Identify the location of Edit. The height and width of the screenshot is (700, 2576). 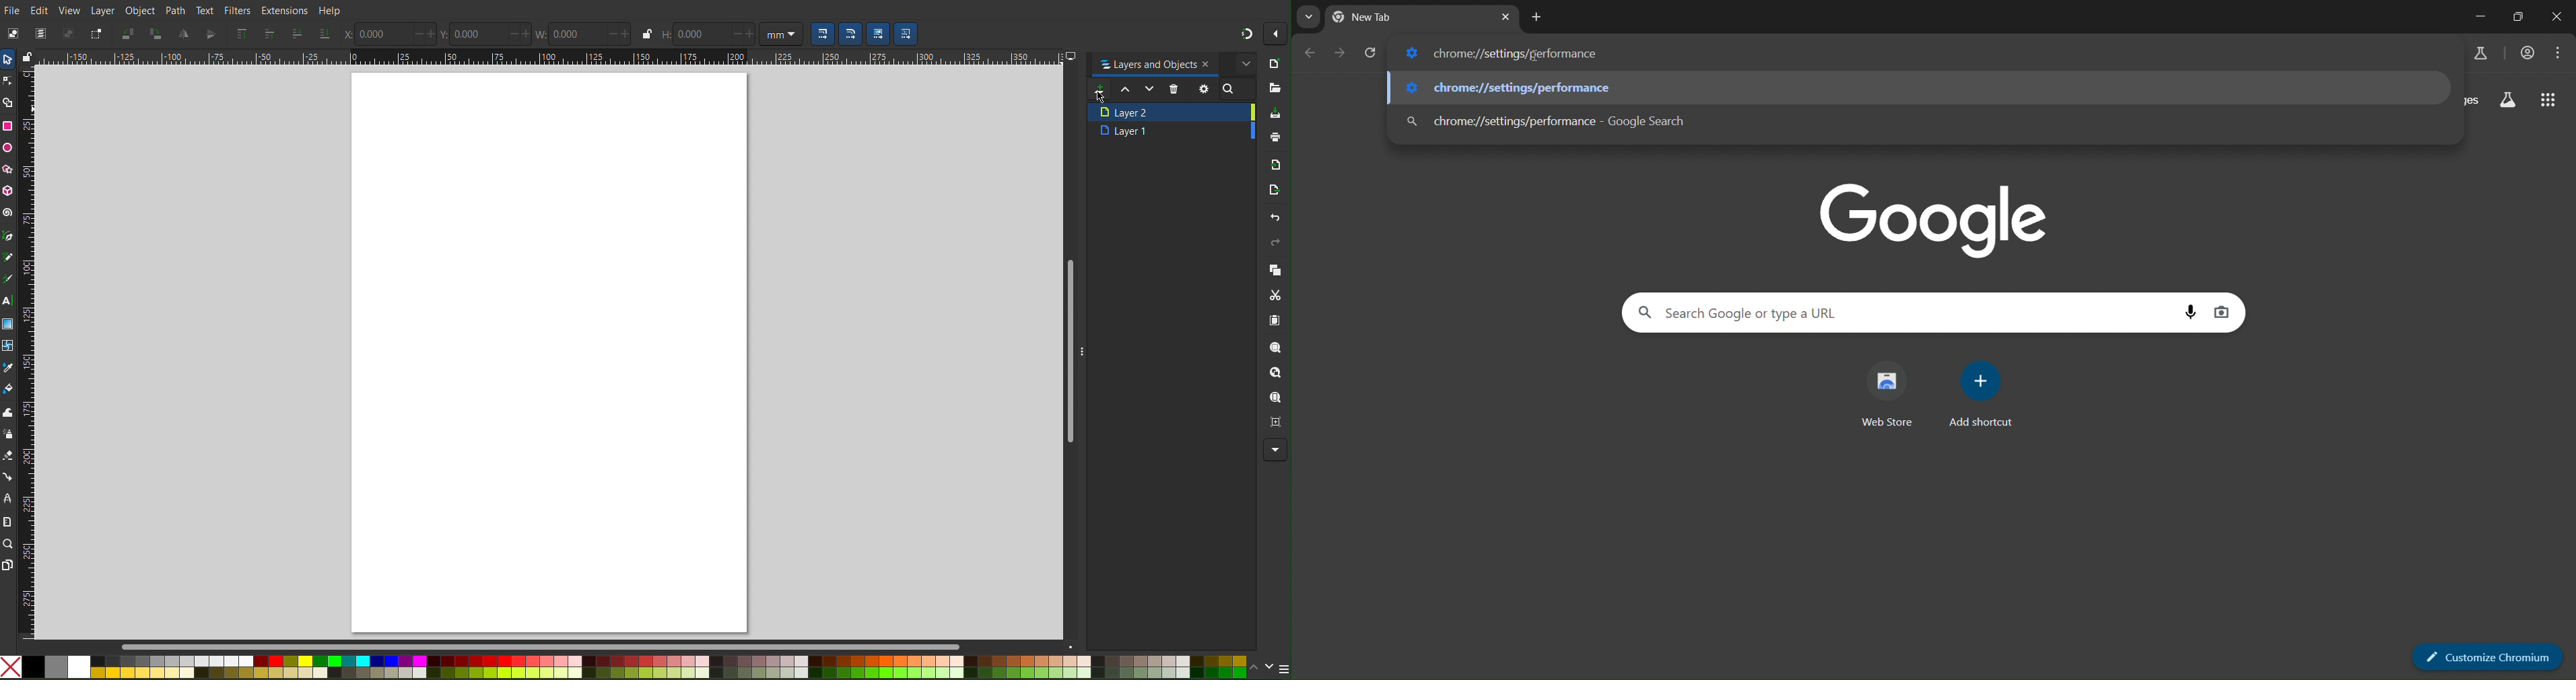
(40, 9).